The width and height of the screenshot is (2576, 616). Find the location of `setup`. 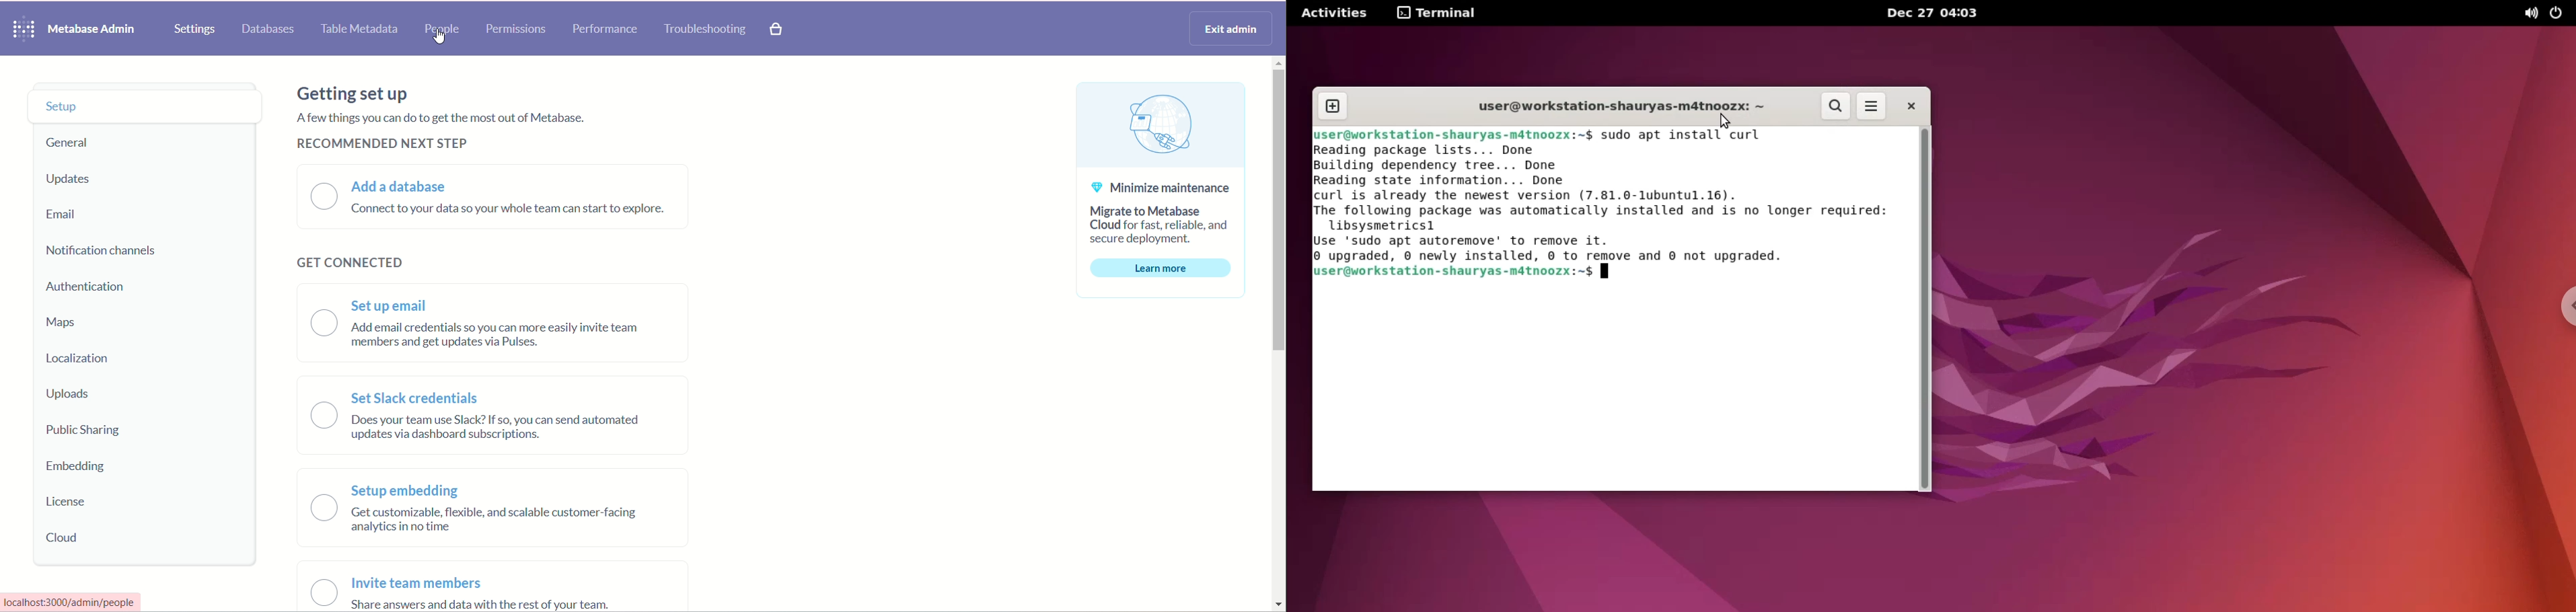

setup is located at coordinates (145, 106).